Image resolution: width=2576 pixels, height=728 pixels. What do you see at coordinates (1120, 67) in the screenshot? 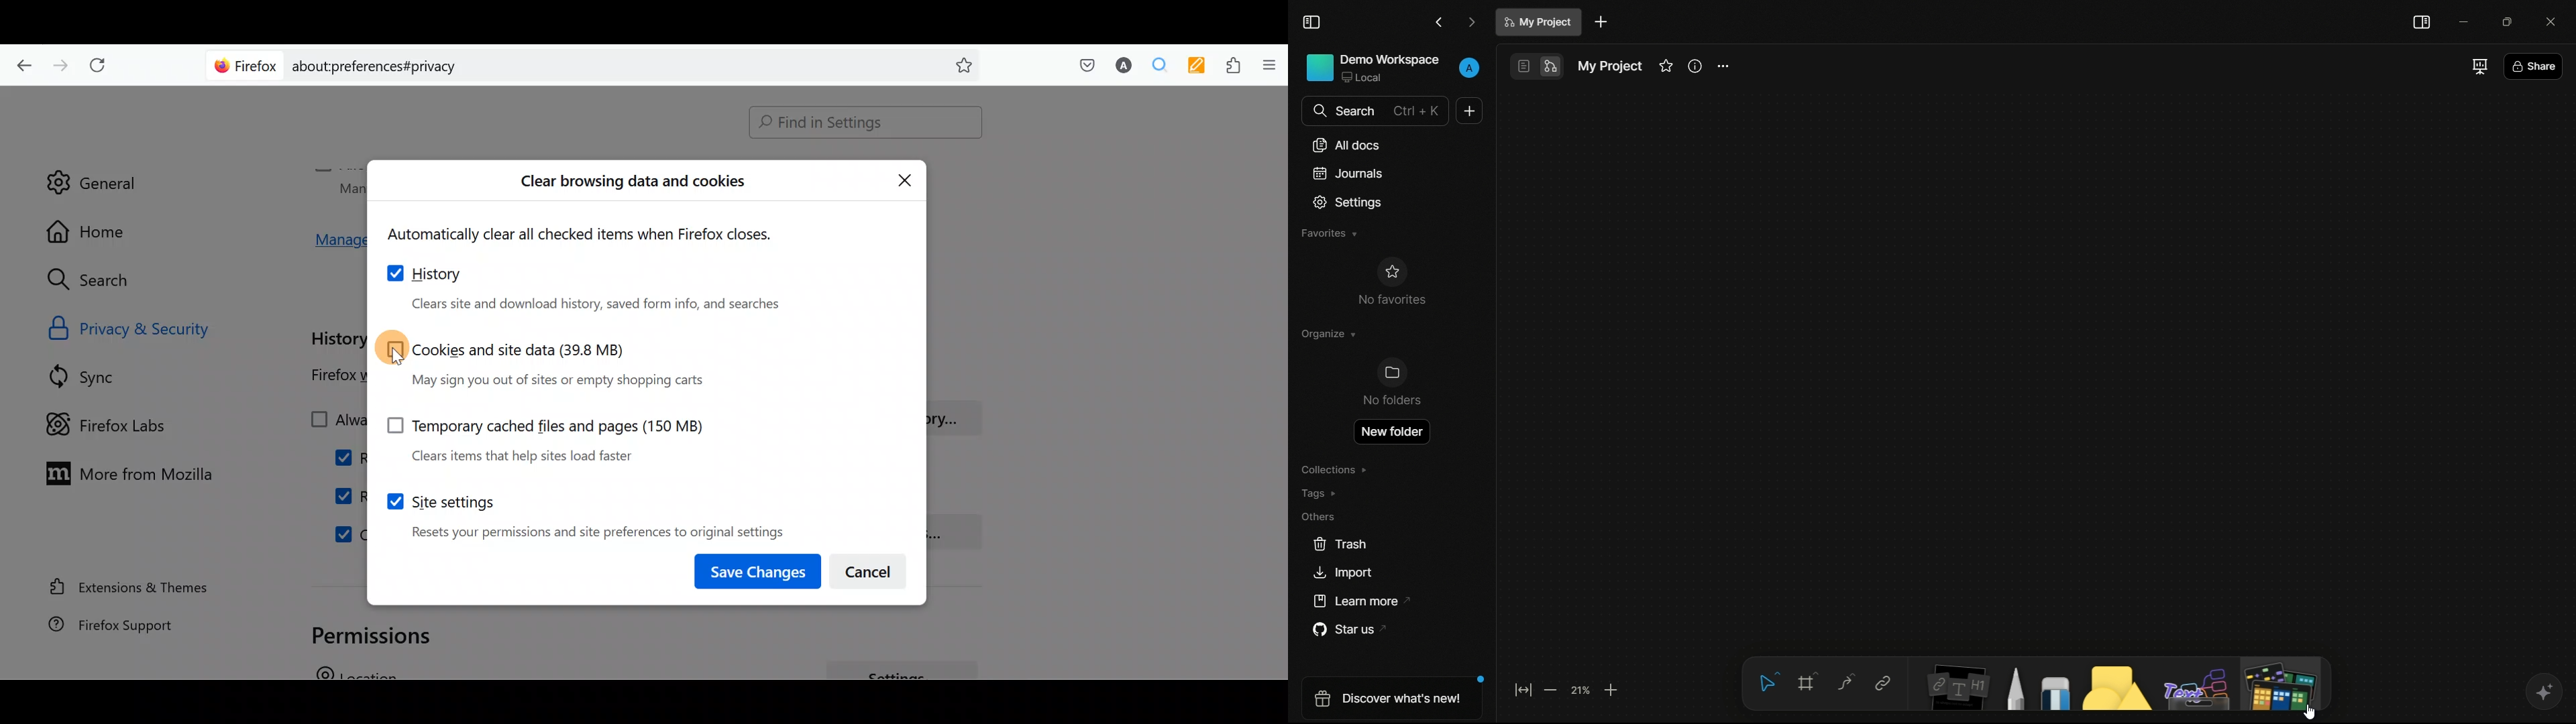
I see `Account name` at bounding box center [1120, 67].